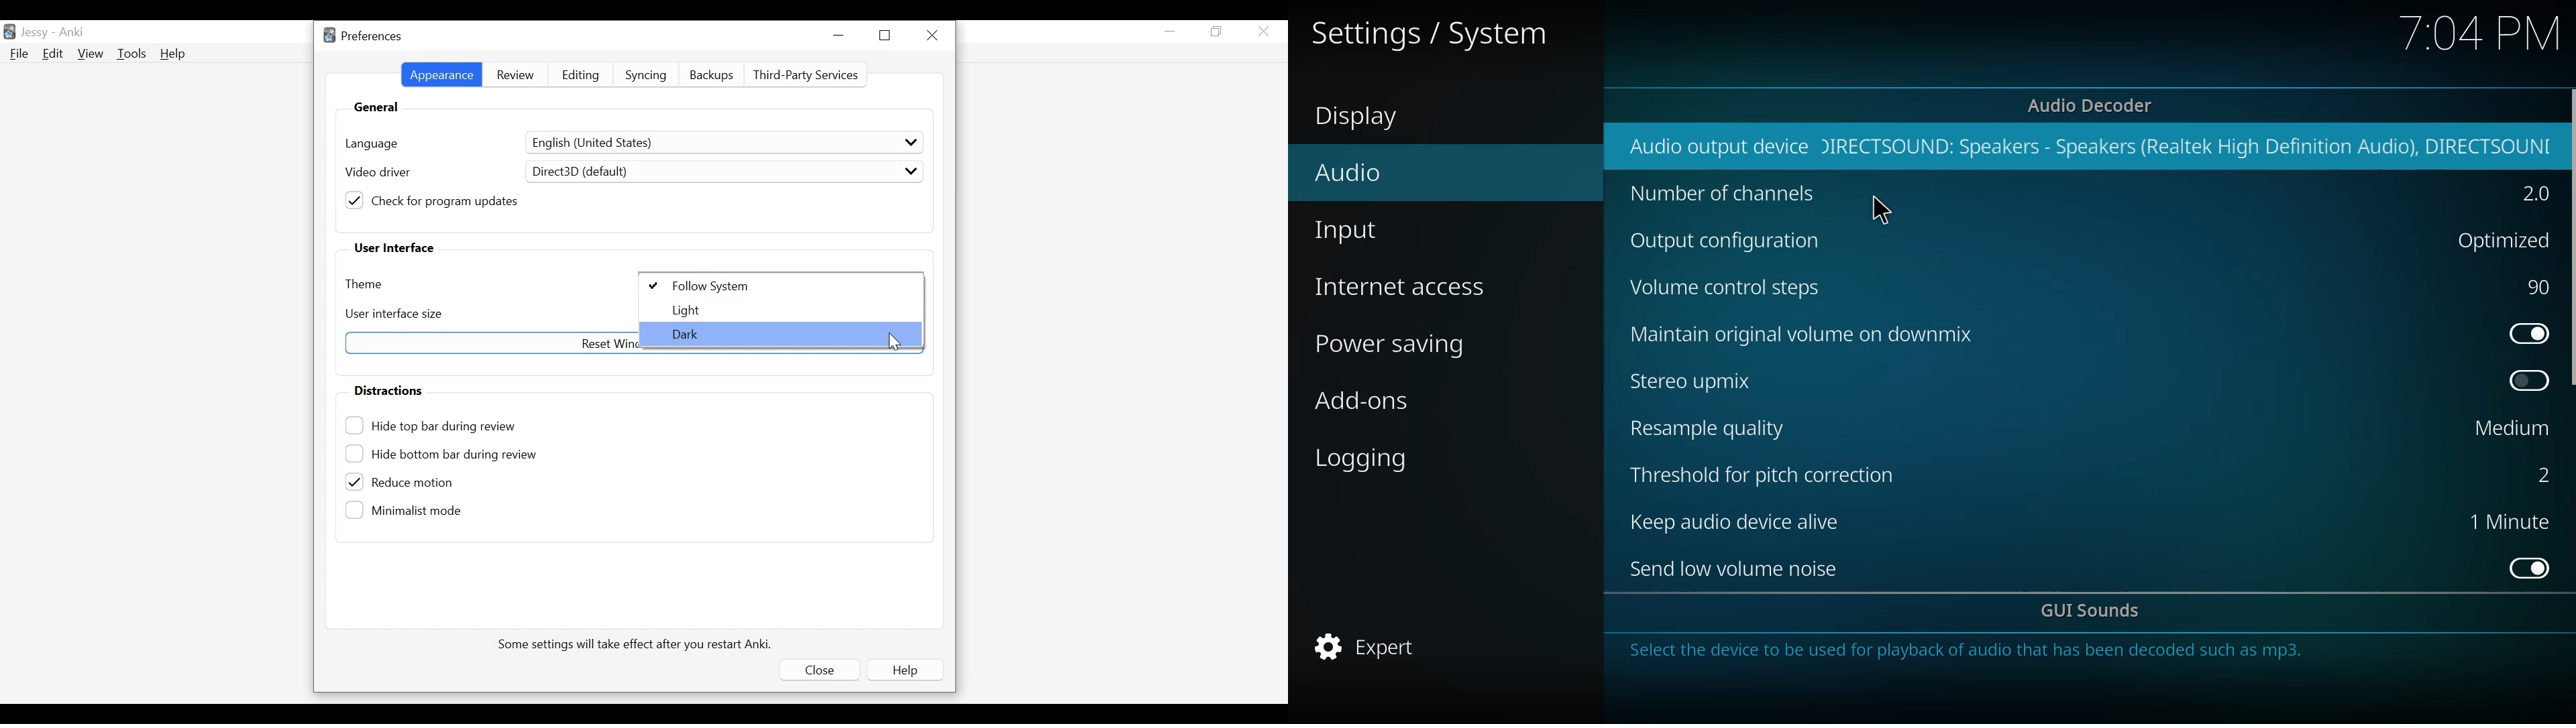 The image size is (2576, 728). I want to click on light, so click(686, 310).